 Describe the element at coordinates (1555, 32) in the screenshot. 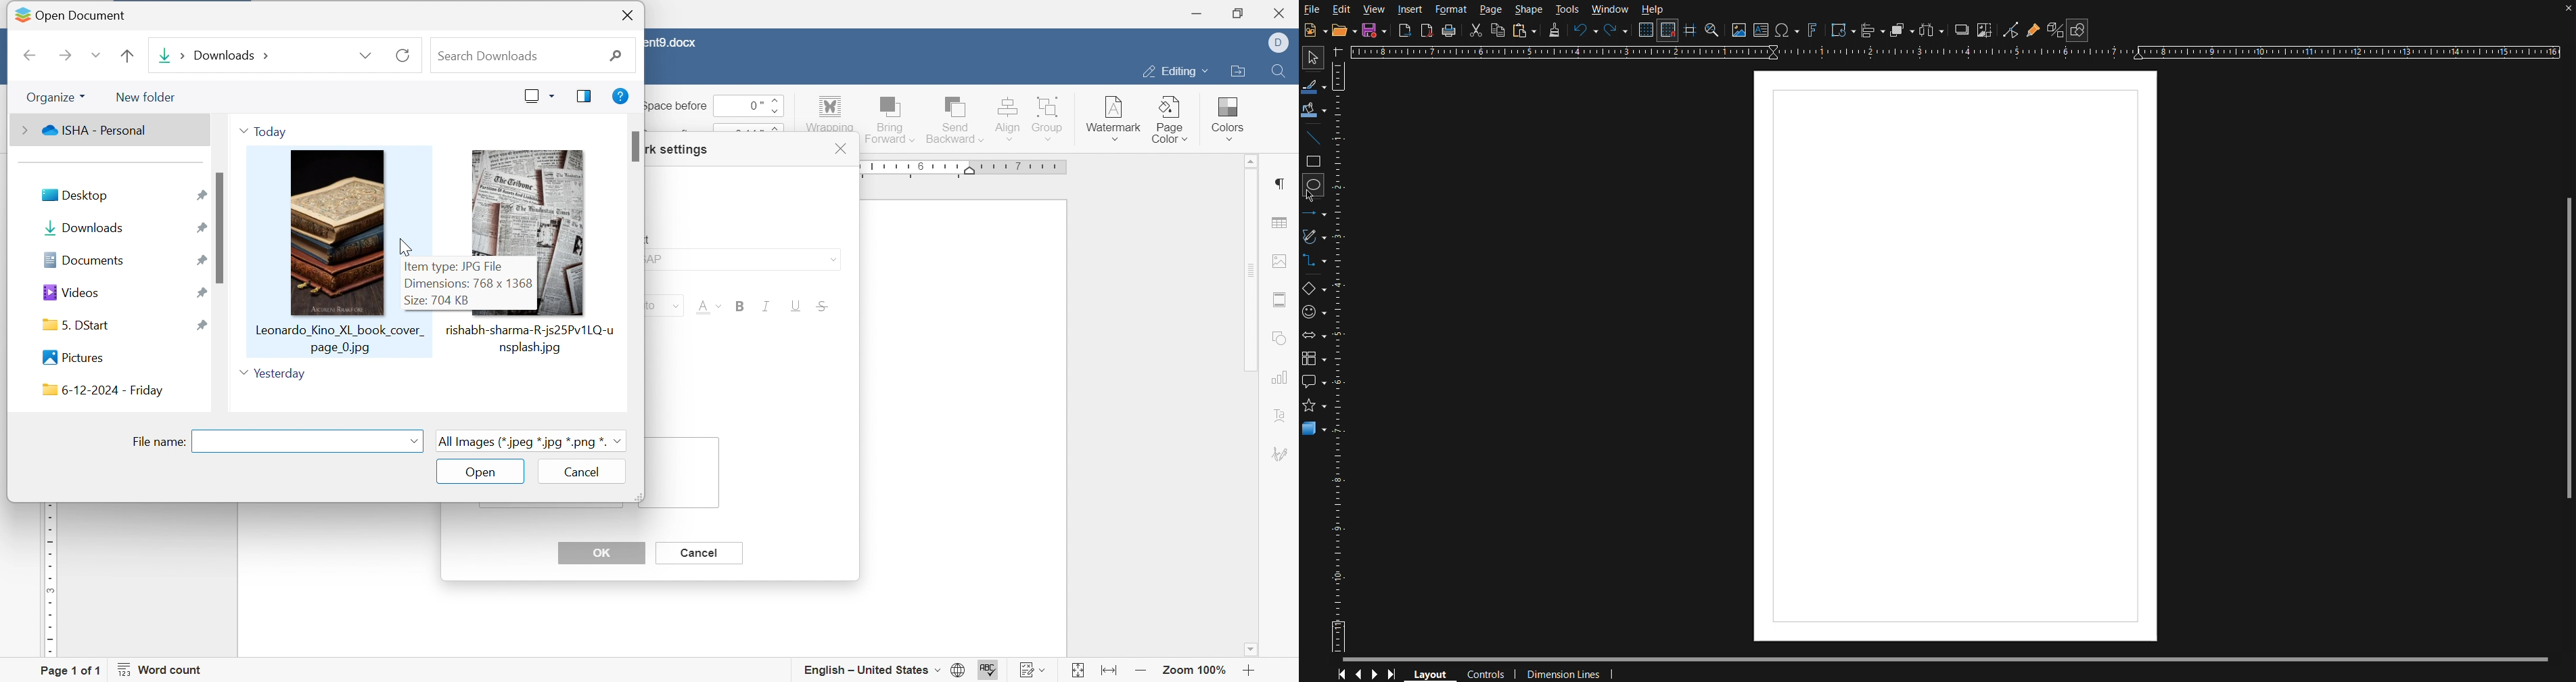

I see `Formatting` at that location.